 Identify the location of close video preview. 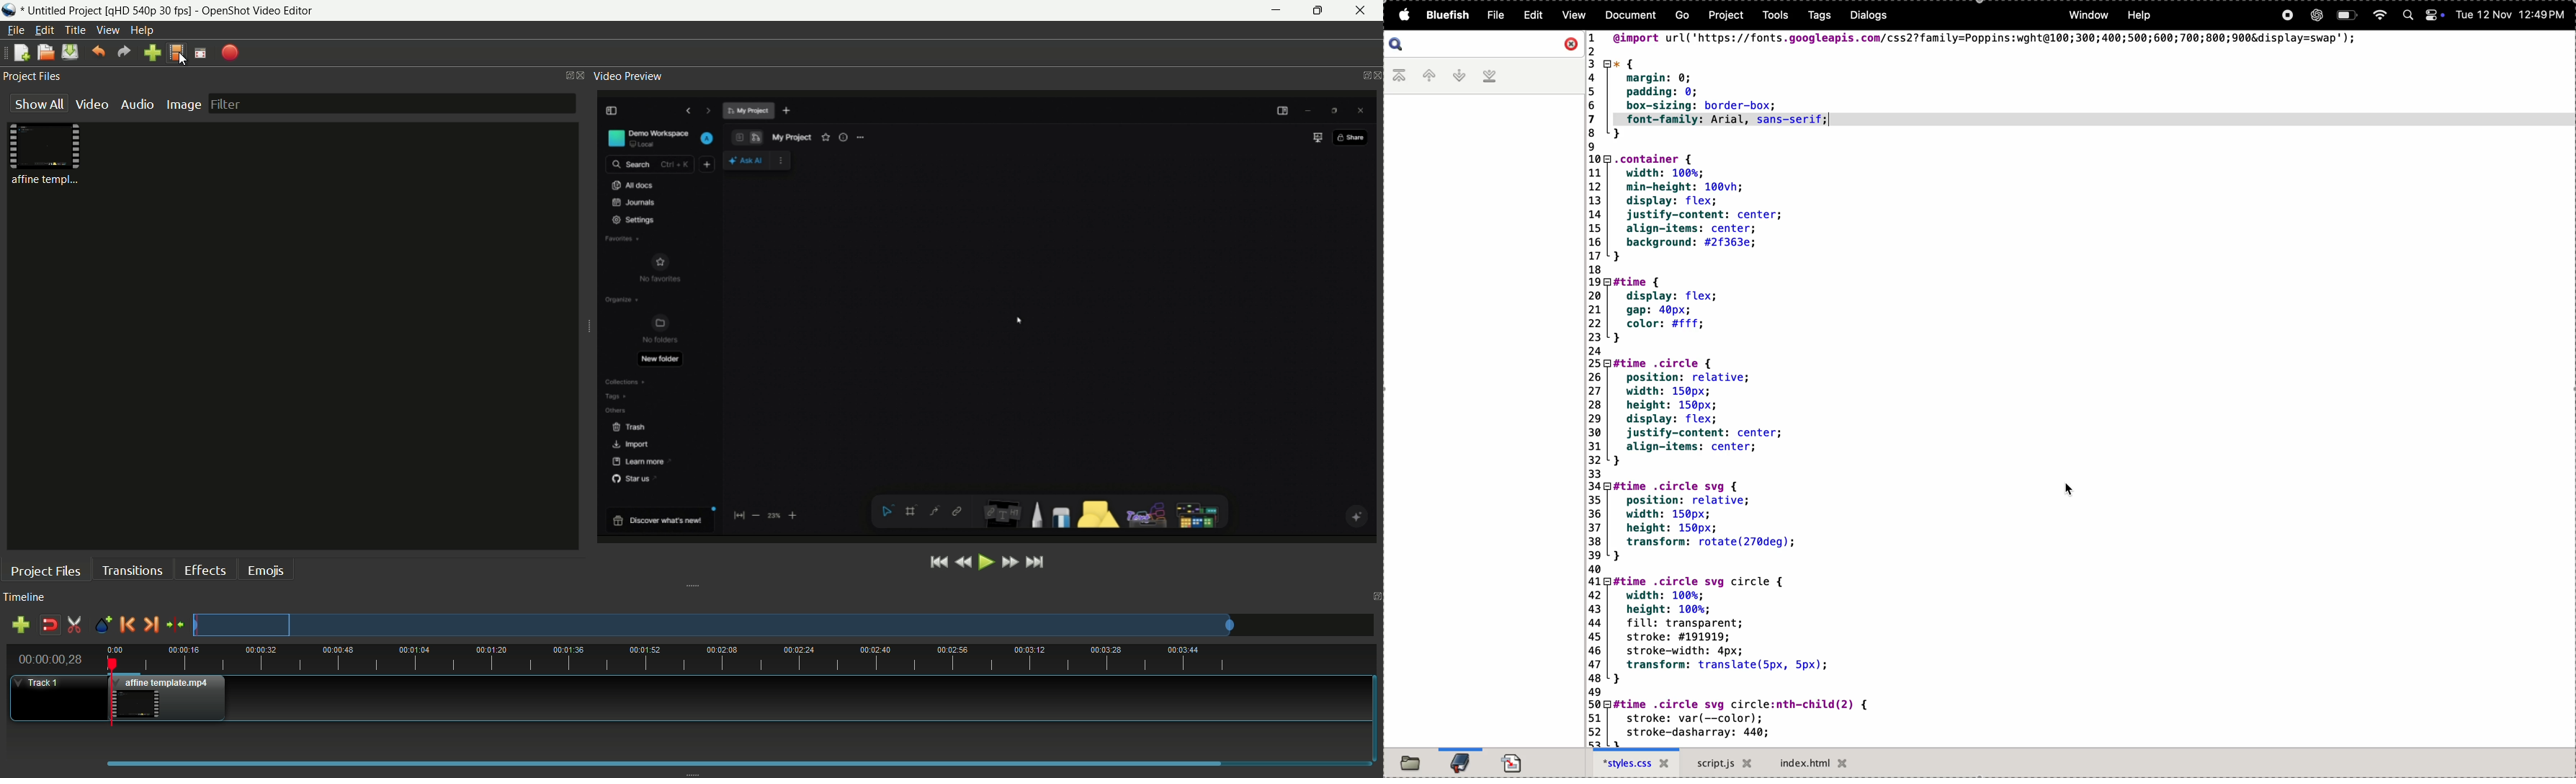
(1374, 76).